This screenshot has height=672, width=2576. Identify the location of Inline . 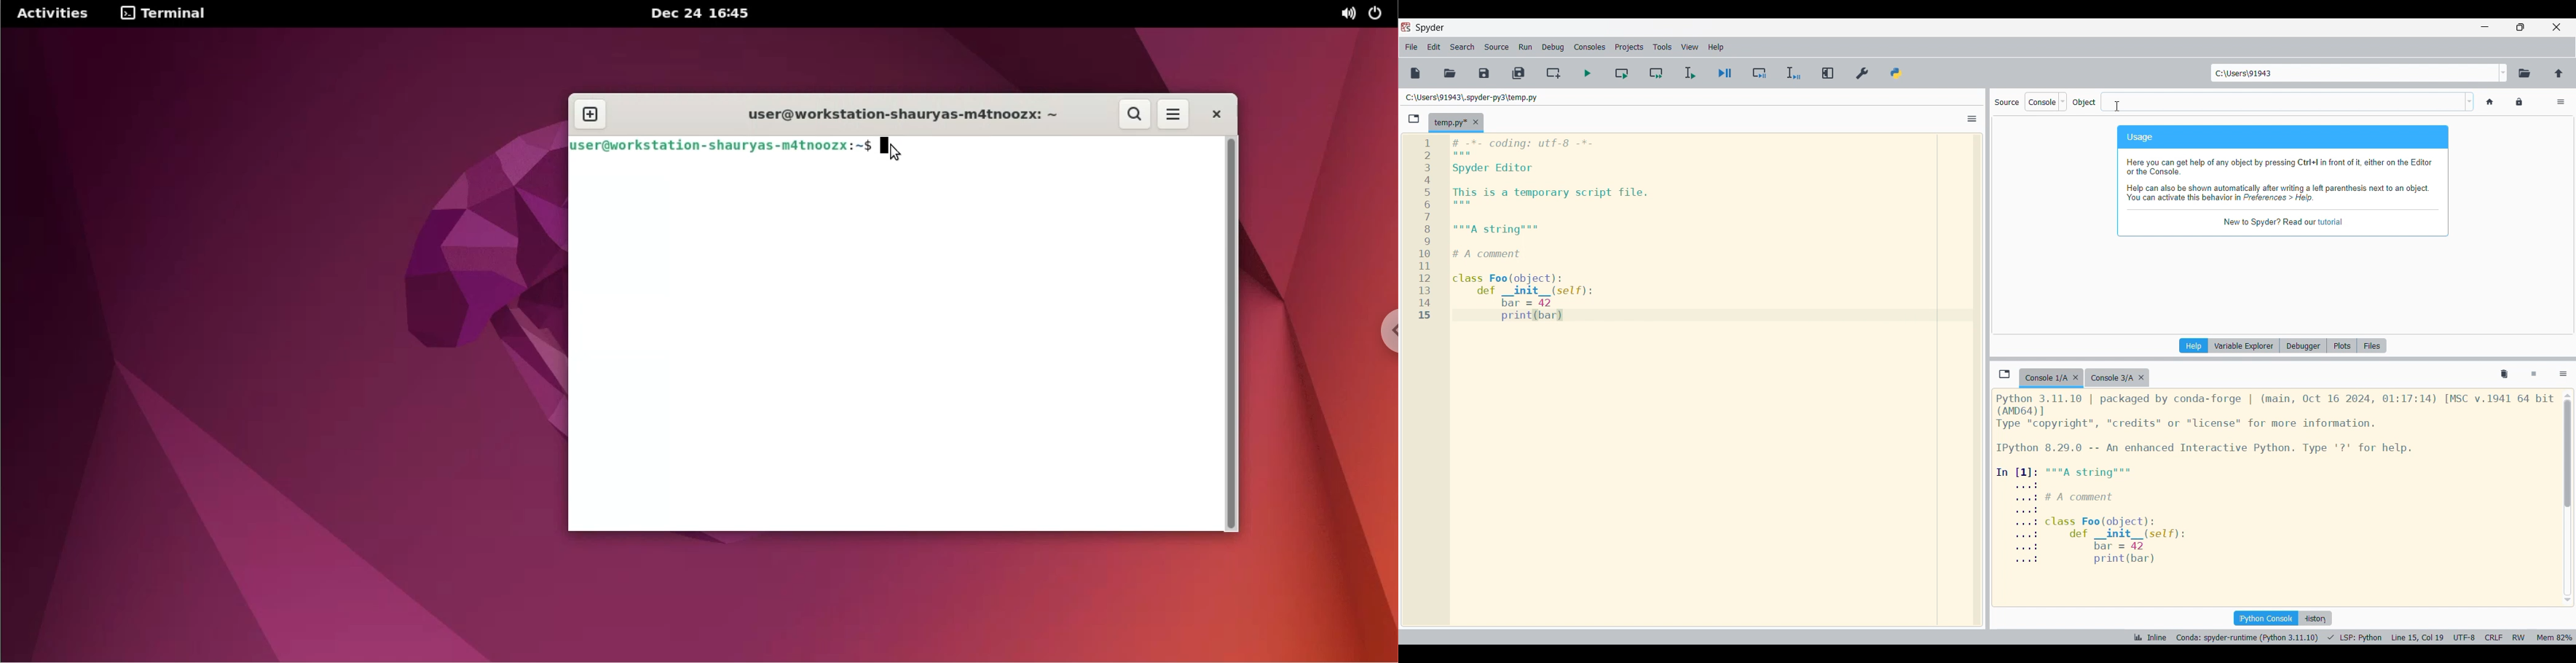
(2153, 634).